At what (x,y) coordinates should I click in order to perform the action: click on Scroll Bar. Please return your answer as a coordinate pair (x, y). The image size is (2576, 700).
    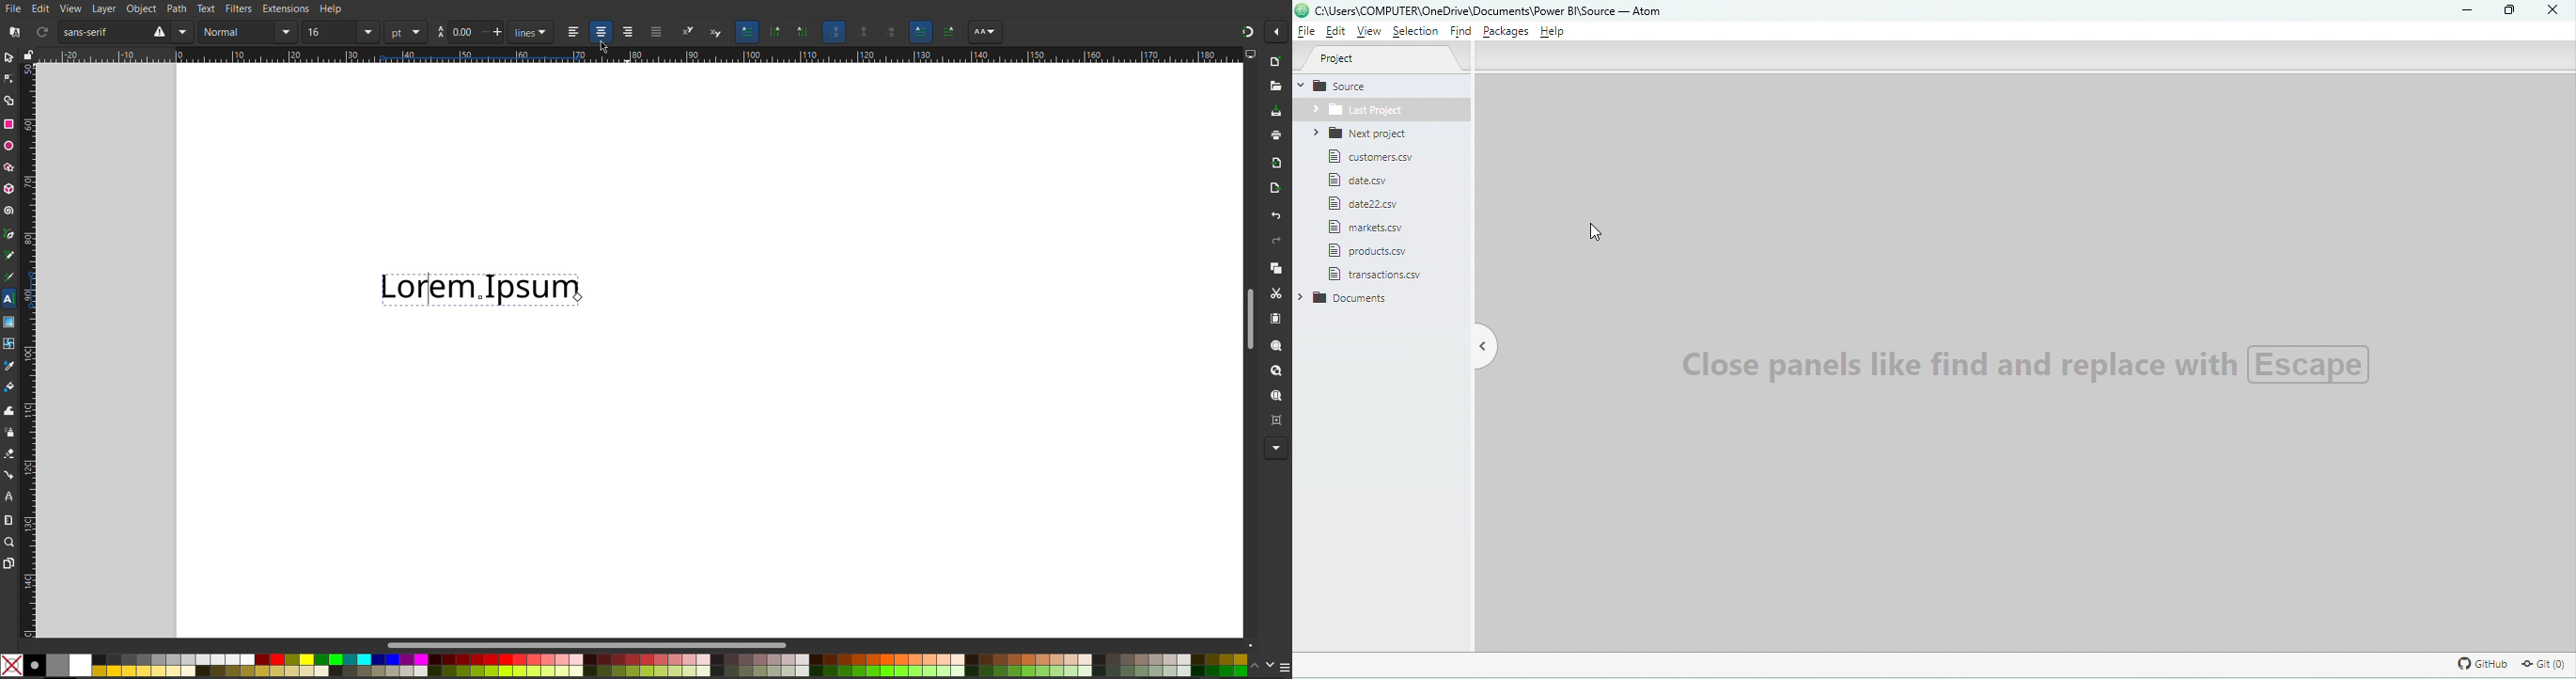
    Looking at the image, I should click on (1247, 317).